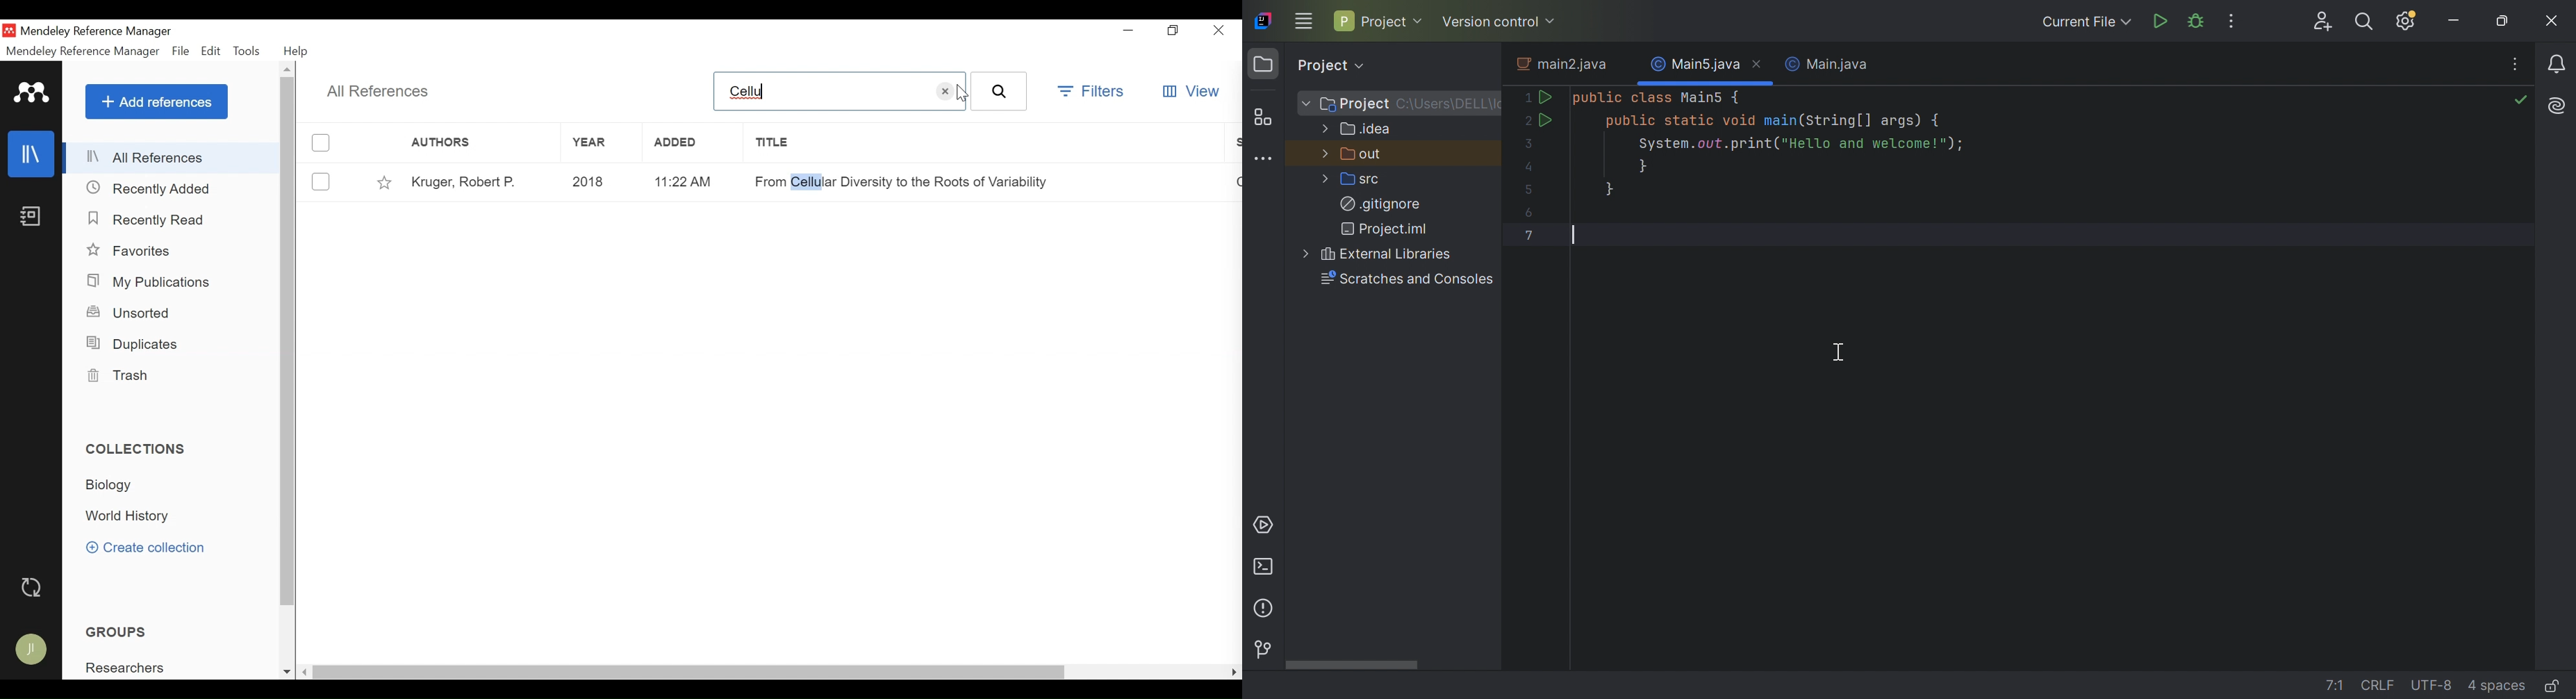  I want to click on 2018, so click(601, 183).